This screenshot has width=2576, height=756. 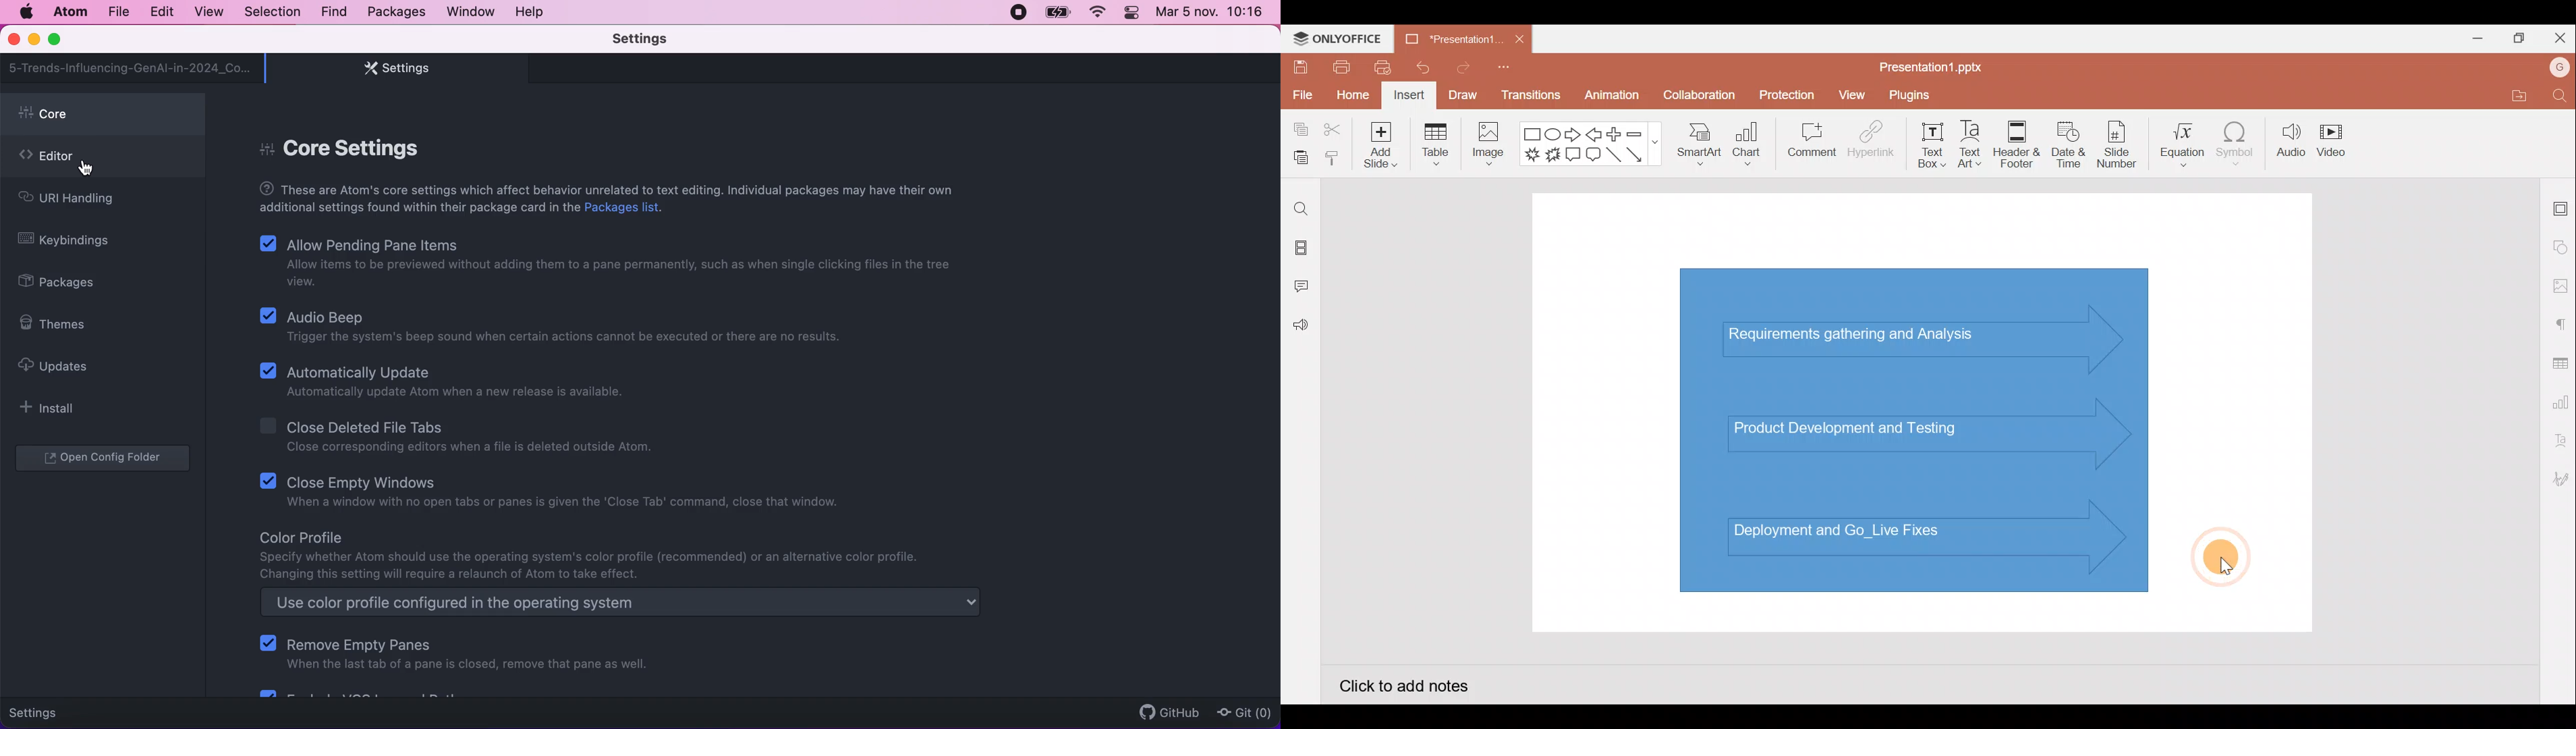 I want to click on Copy, so click(x=1298, y=130).